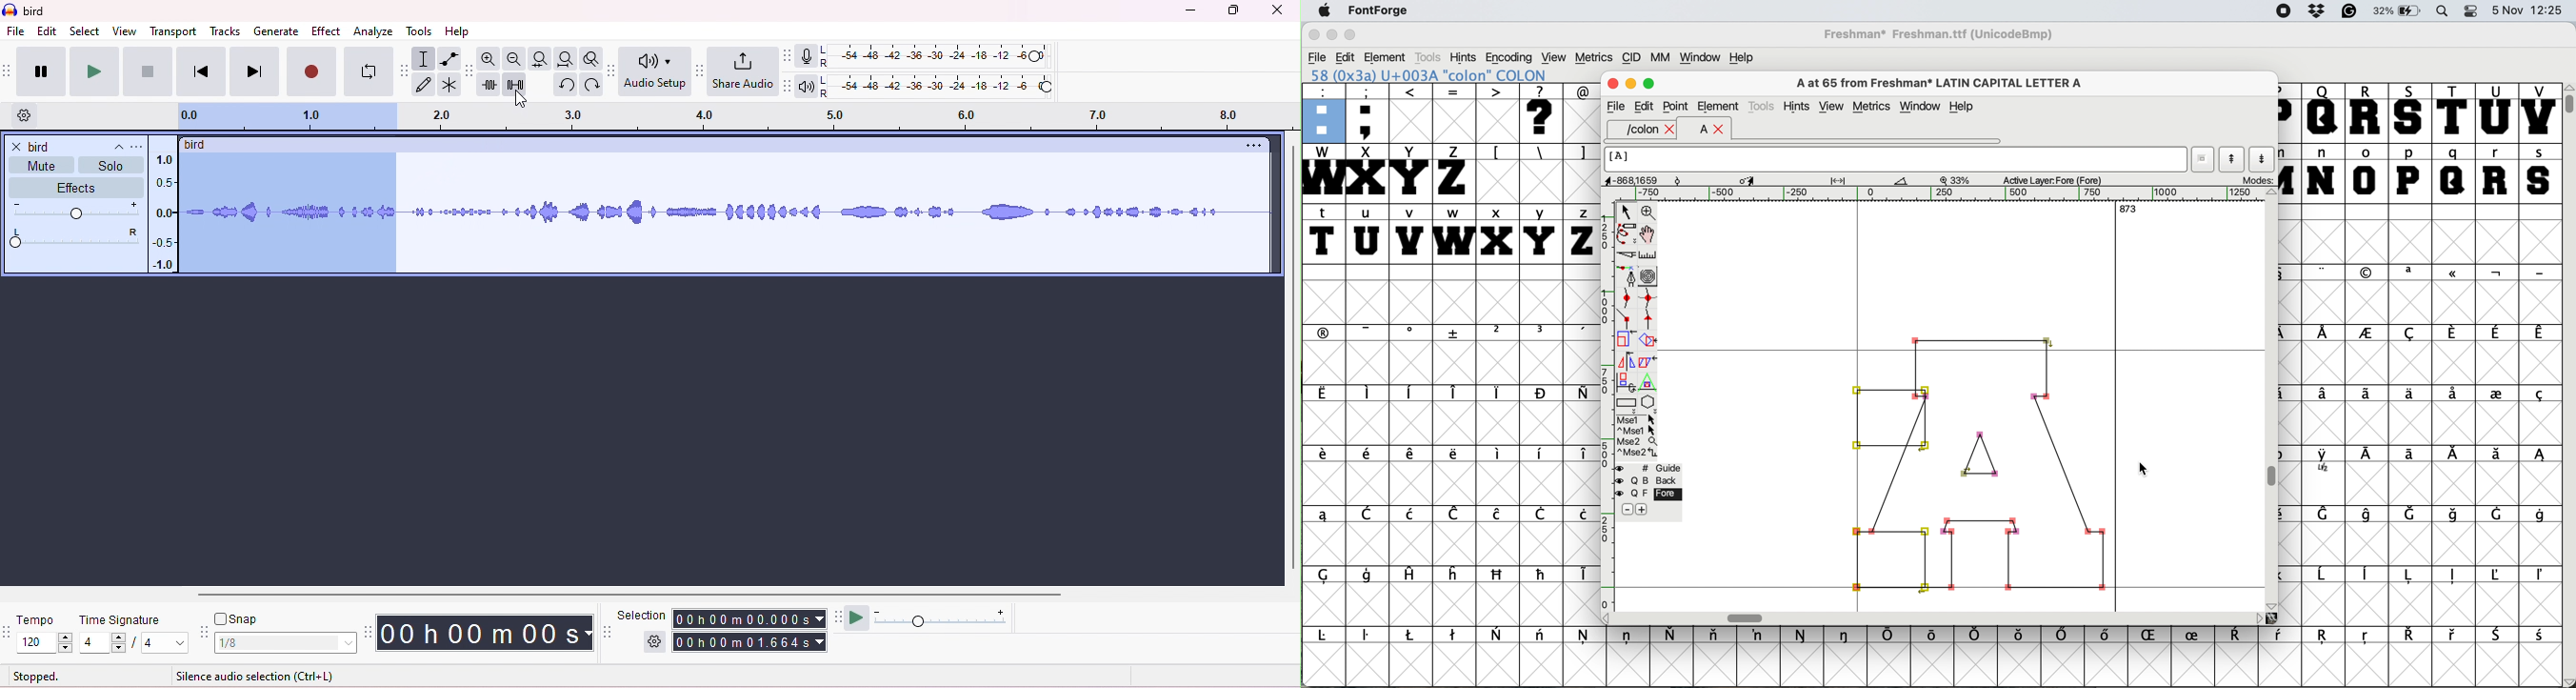 This screenshot has width=2576, height=700. I want to click on vertical scale, so click(1603, 409).